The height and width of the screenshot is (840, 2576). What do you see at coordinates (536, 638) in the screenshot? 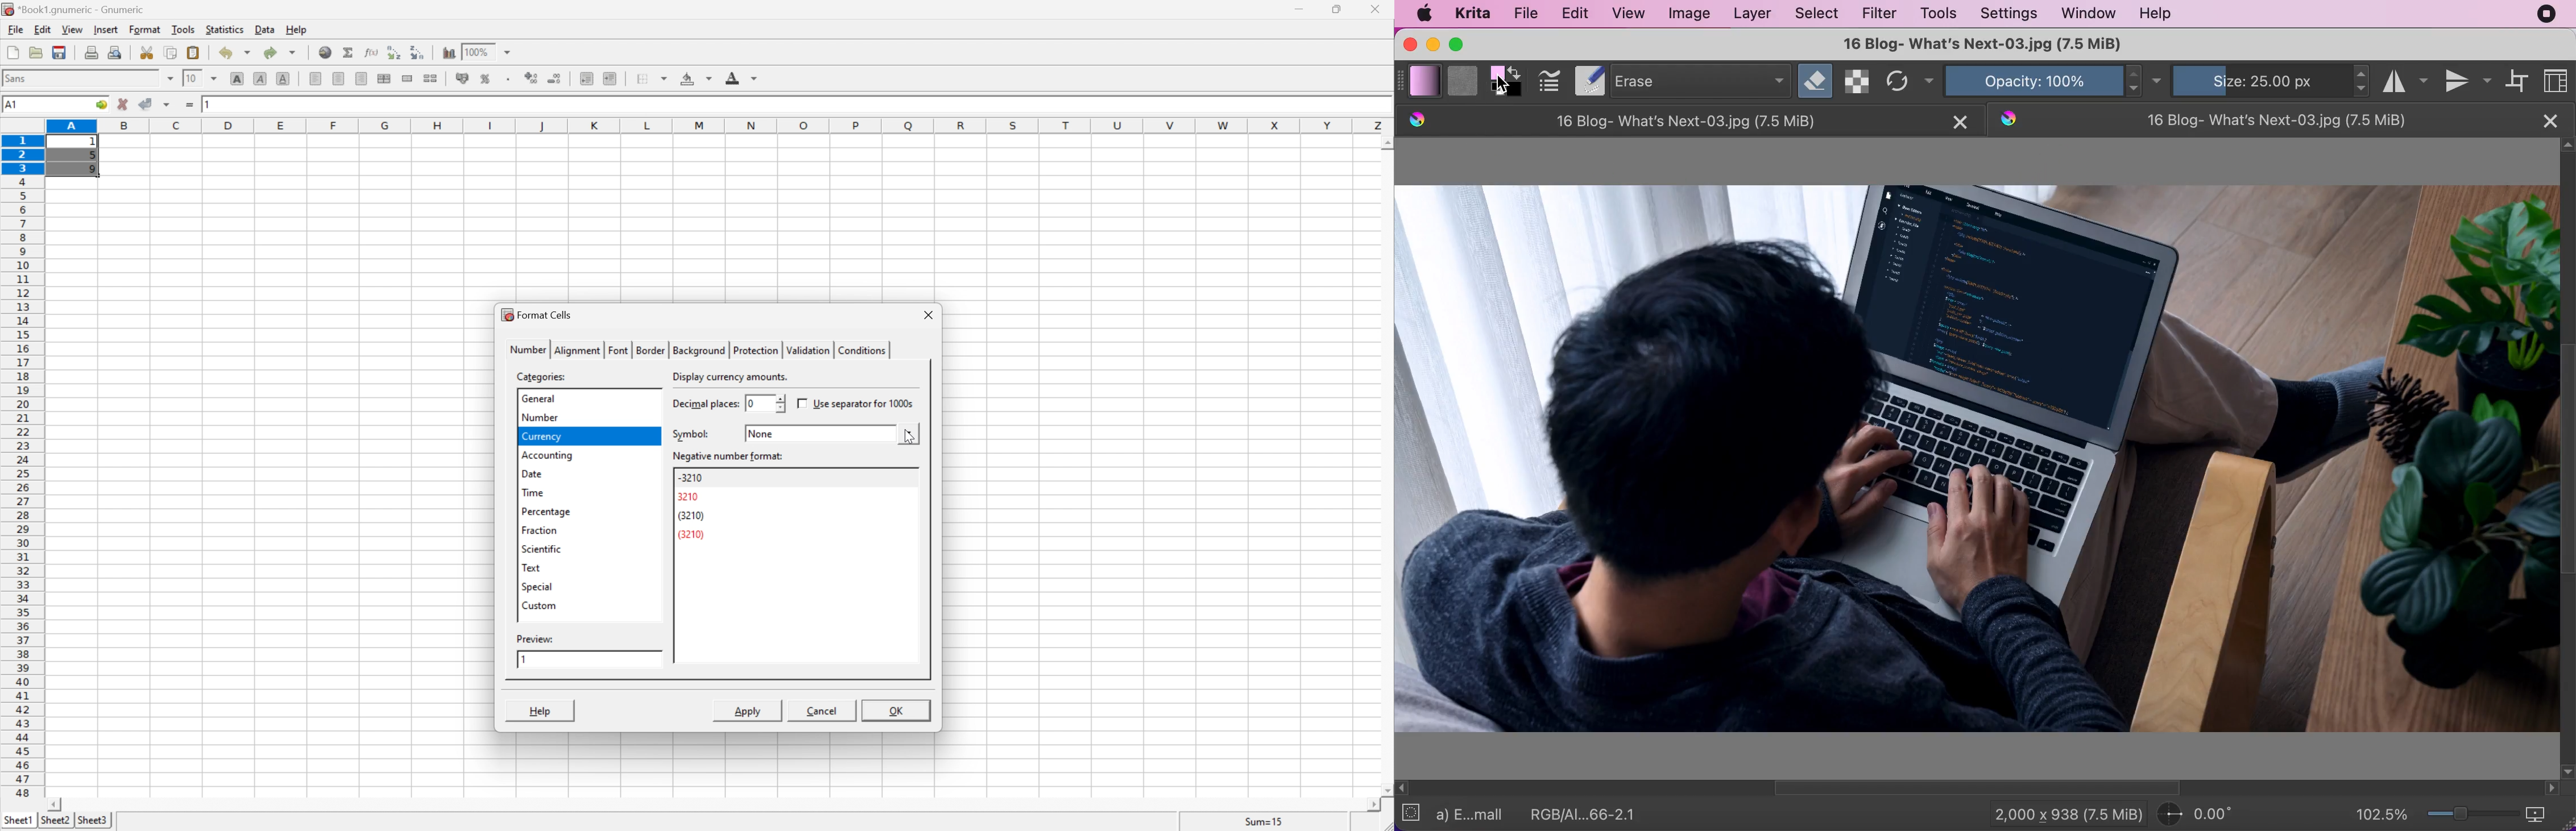
I see `preview:` at bounding box center [536, 638].